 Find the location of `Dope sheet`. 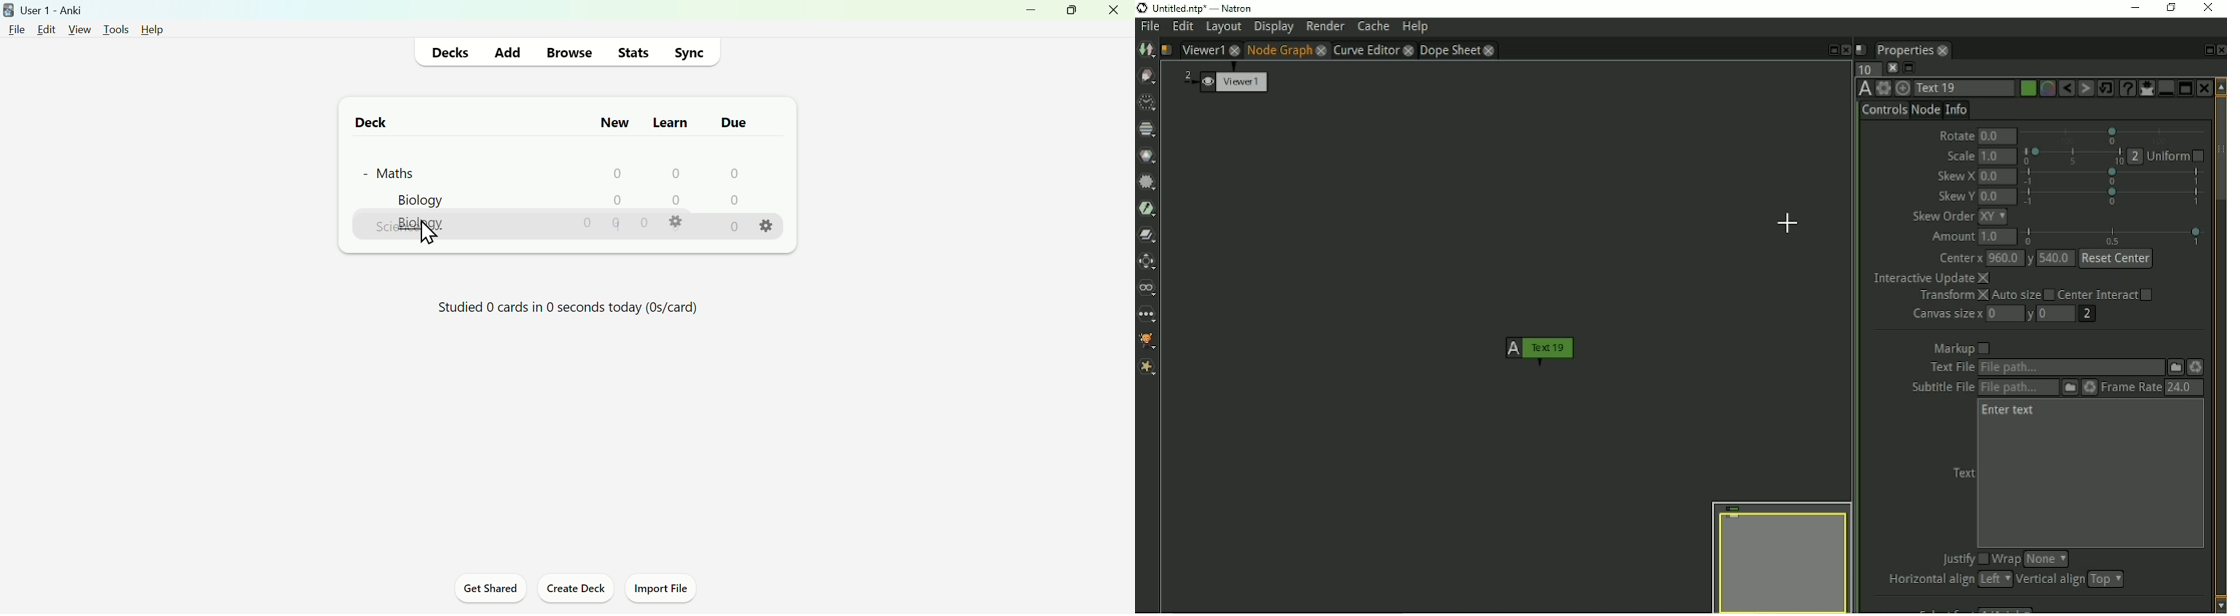

Dope sheet is located at coordinates (1450, 51).